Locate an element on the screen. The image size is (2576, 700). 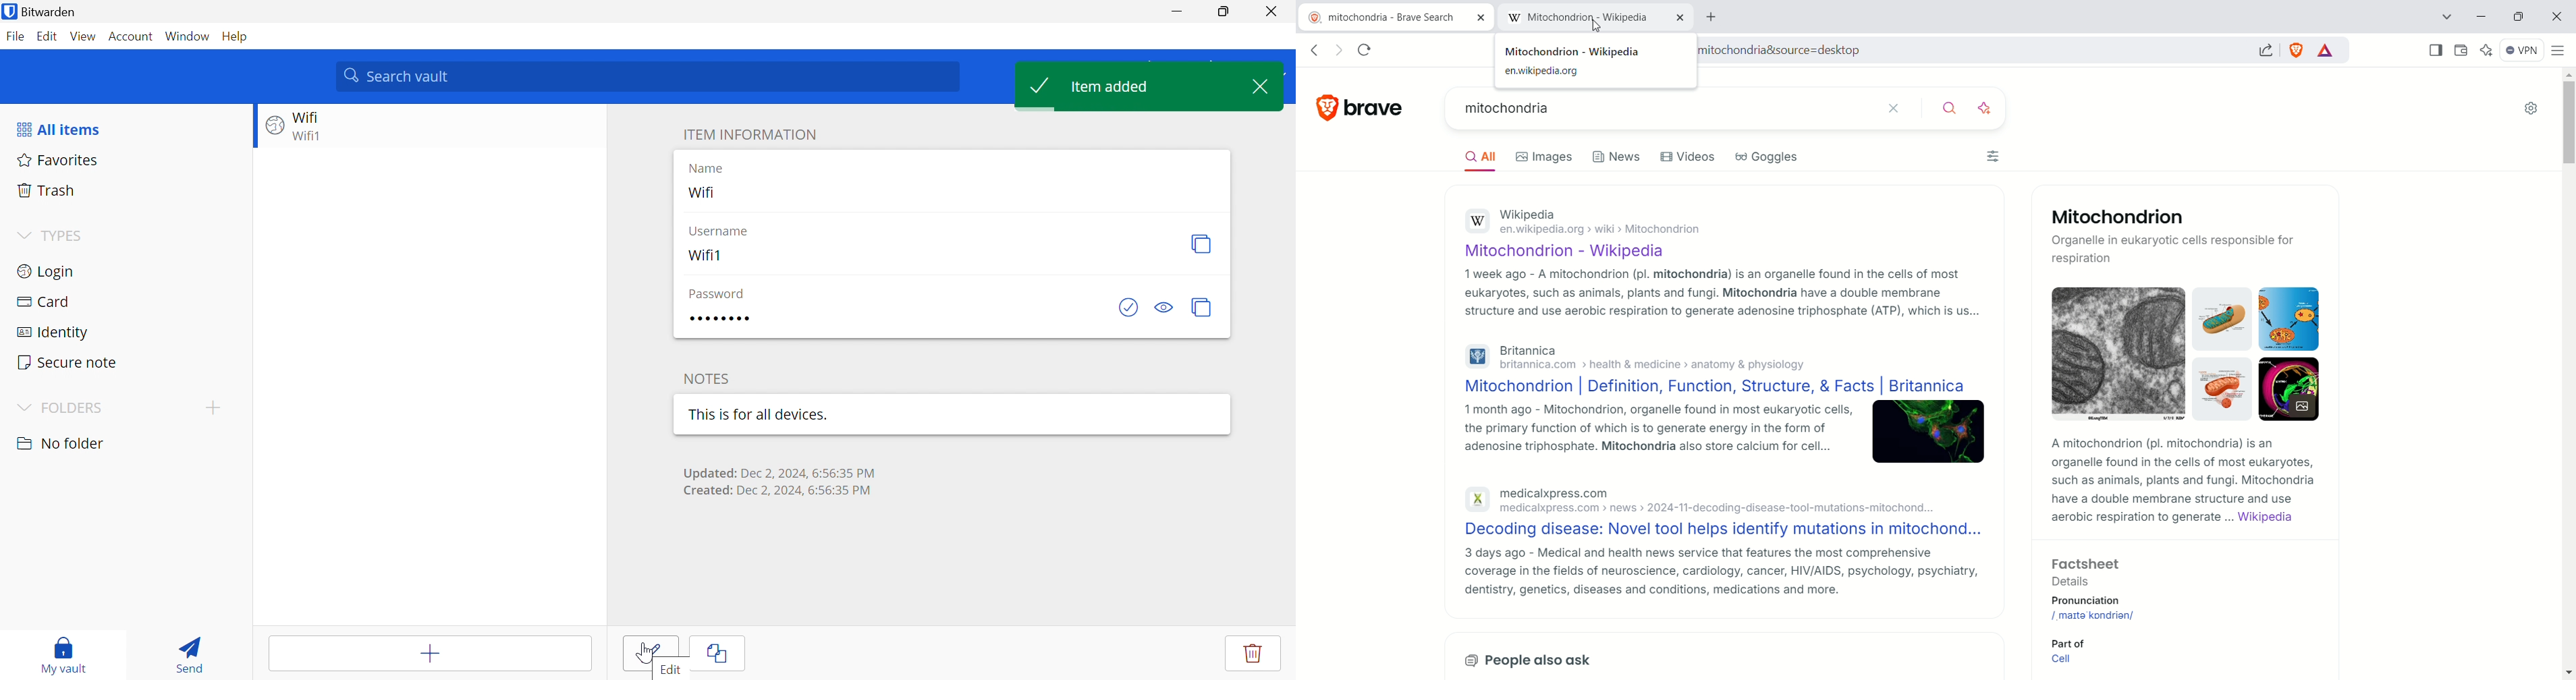
File is located at coordinates (15, 36).